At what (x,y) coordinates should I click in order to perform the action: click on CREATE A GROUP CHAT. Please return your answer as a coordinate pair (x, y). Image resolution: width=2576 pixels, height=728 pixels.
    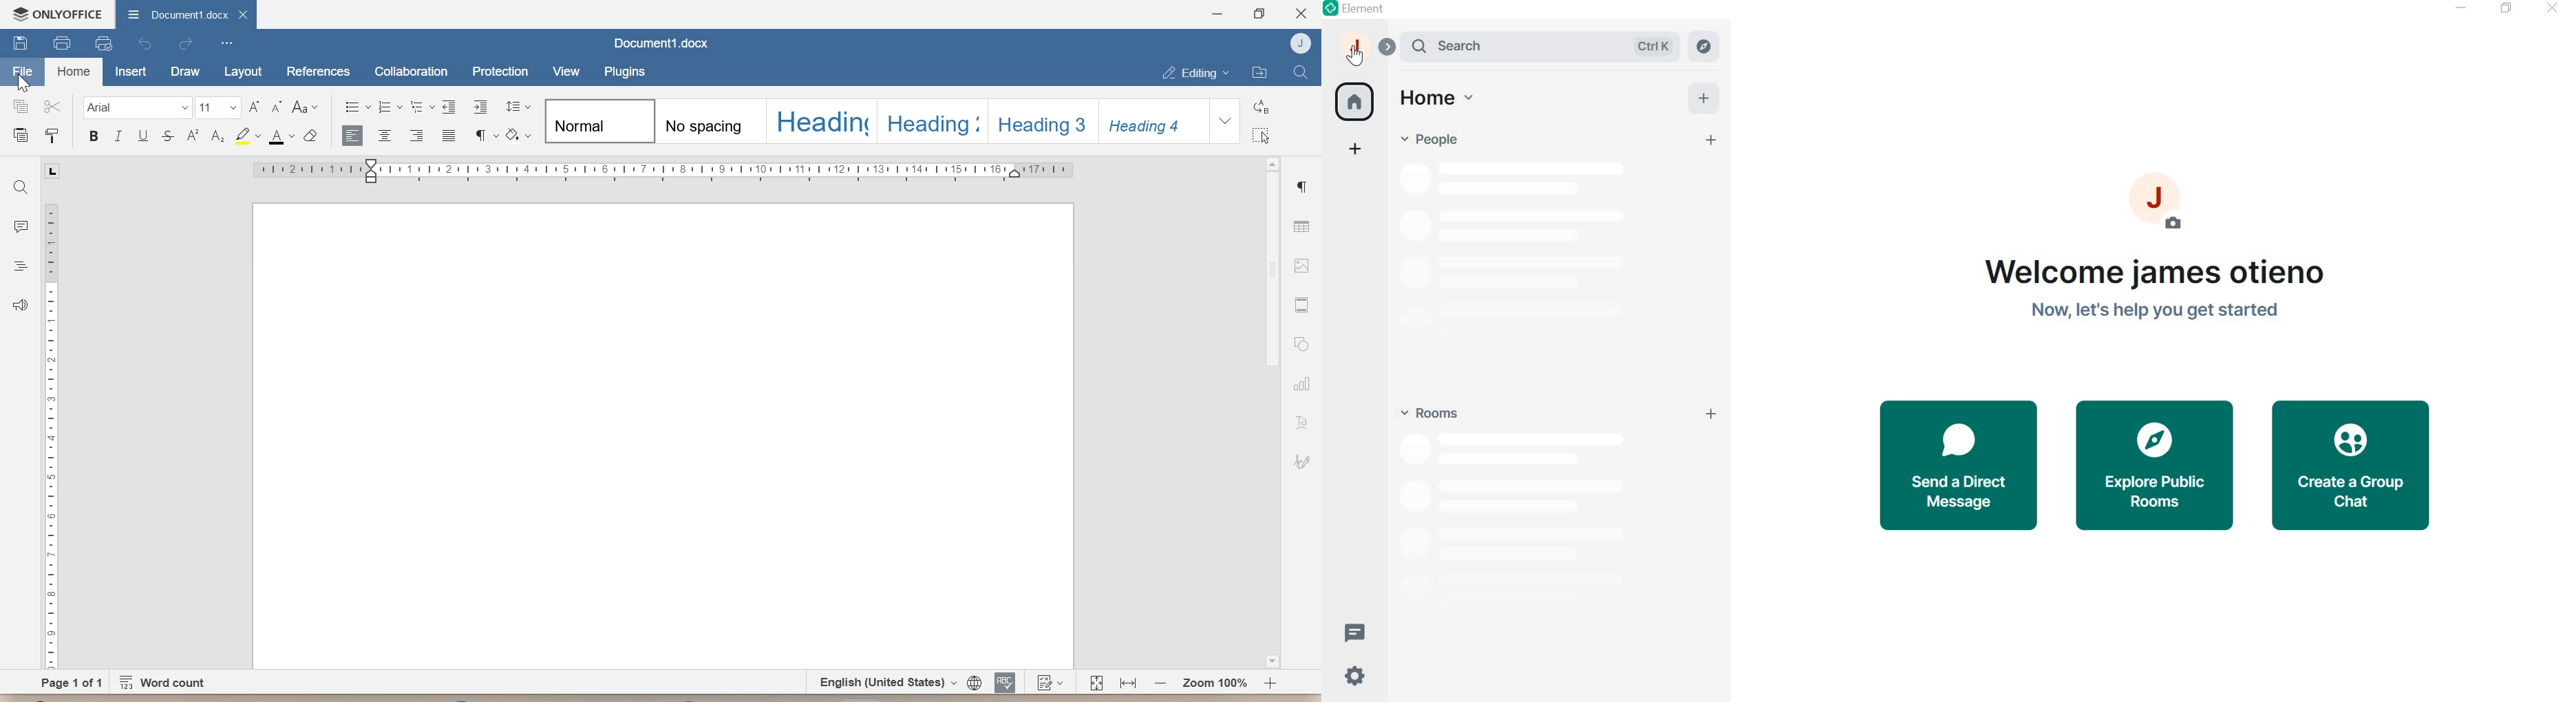
    Looking at the image, I should click on (2357, 467).